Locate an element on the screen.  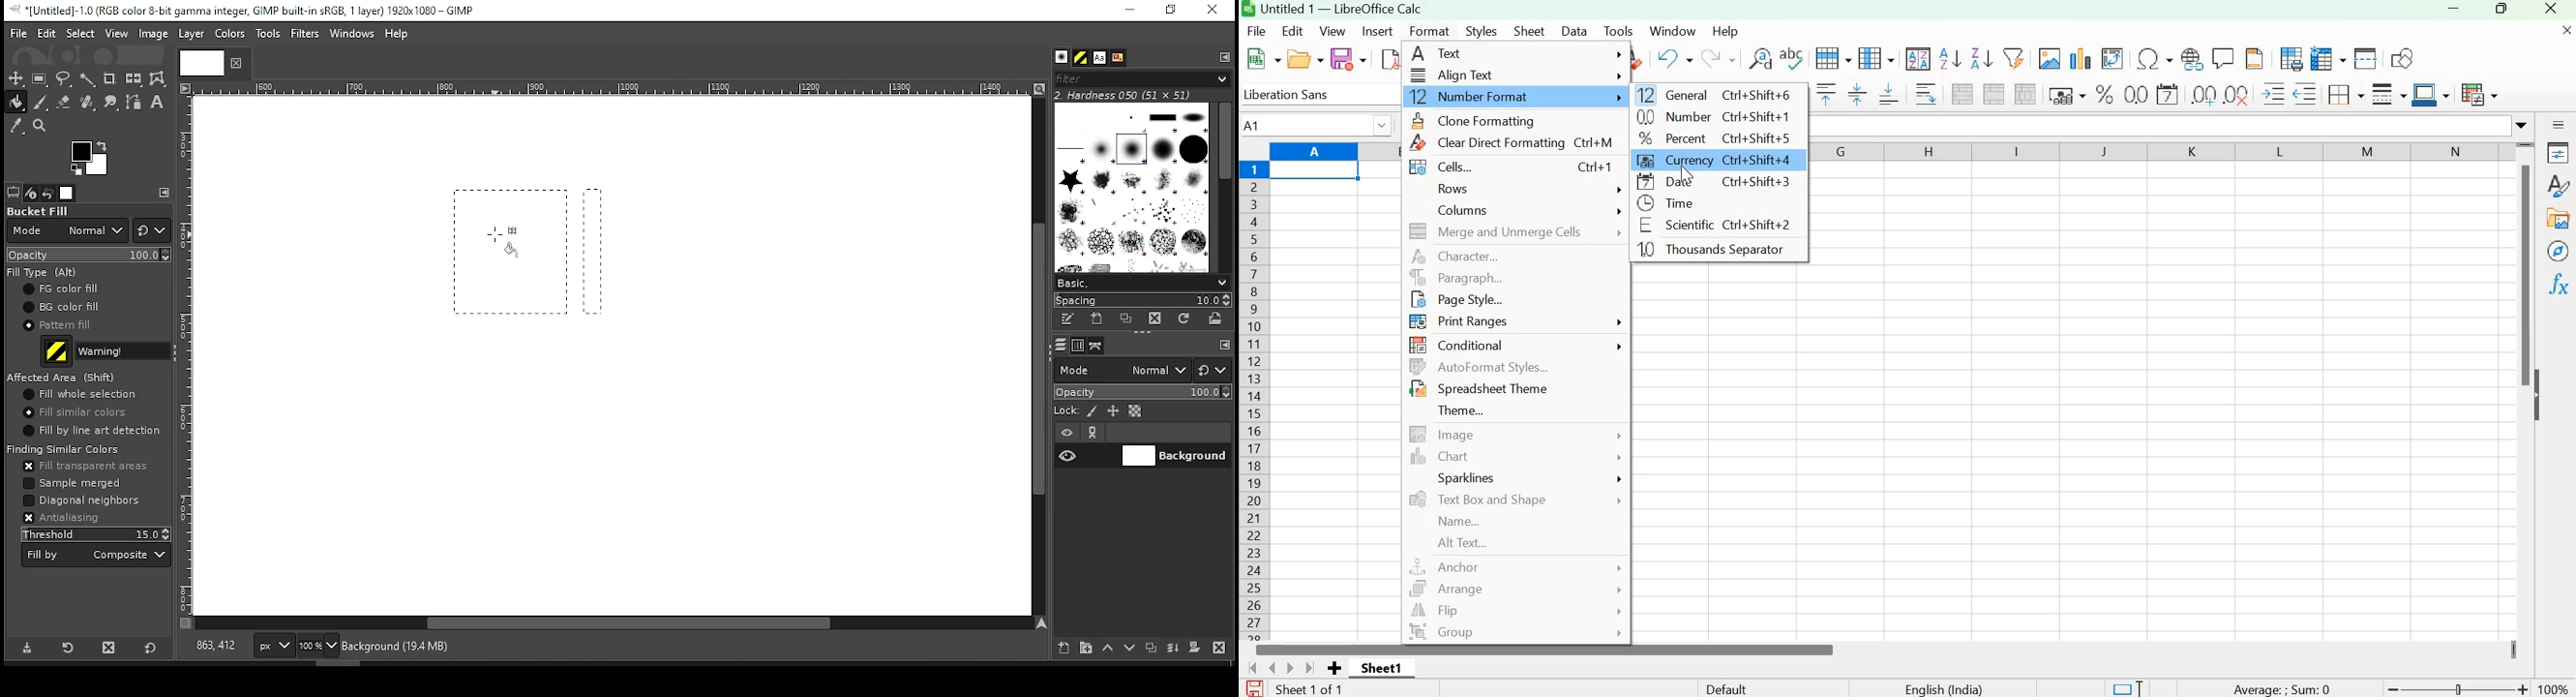
Undo: insert is located at coordinates (1672, 59).